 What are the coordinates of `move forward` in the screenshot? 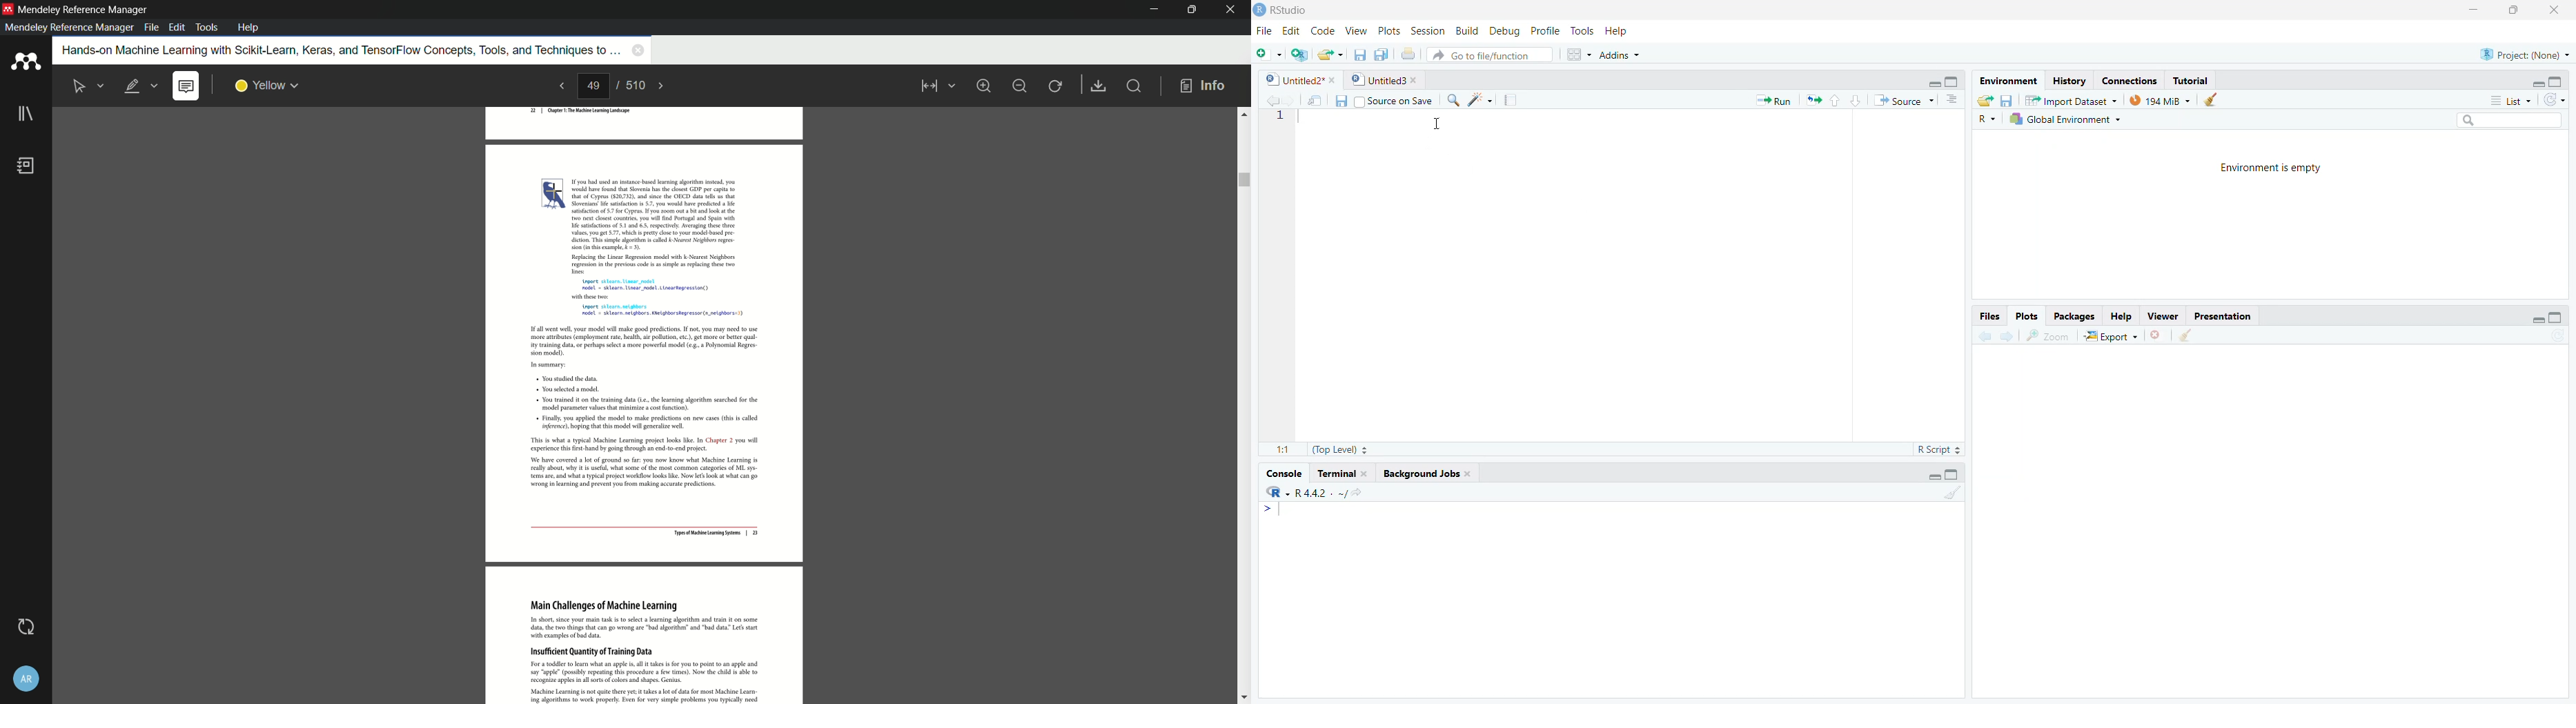 It's located at (1290, 100).